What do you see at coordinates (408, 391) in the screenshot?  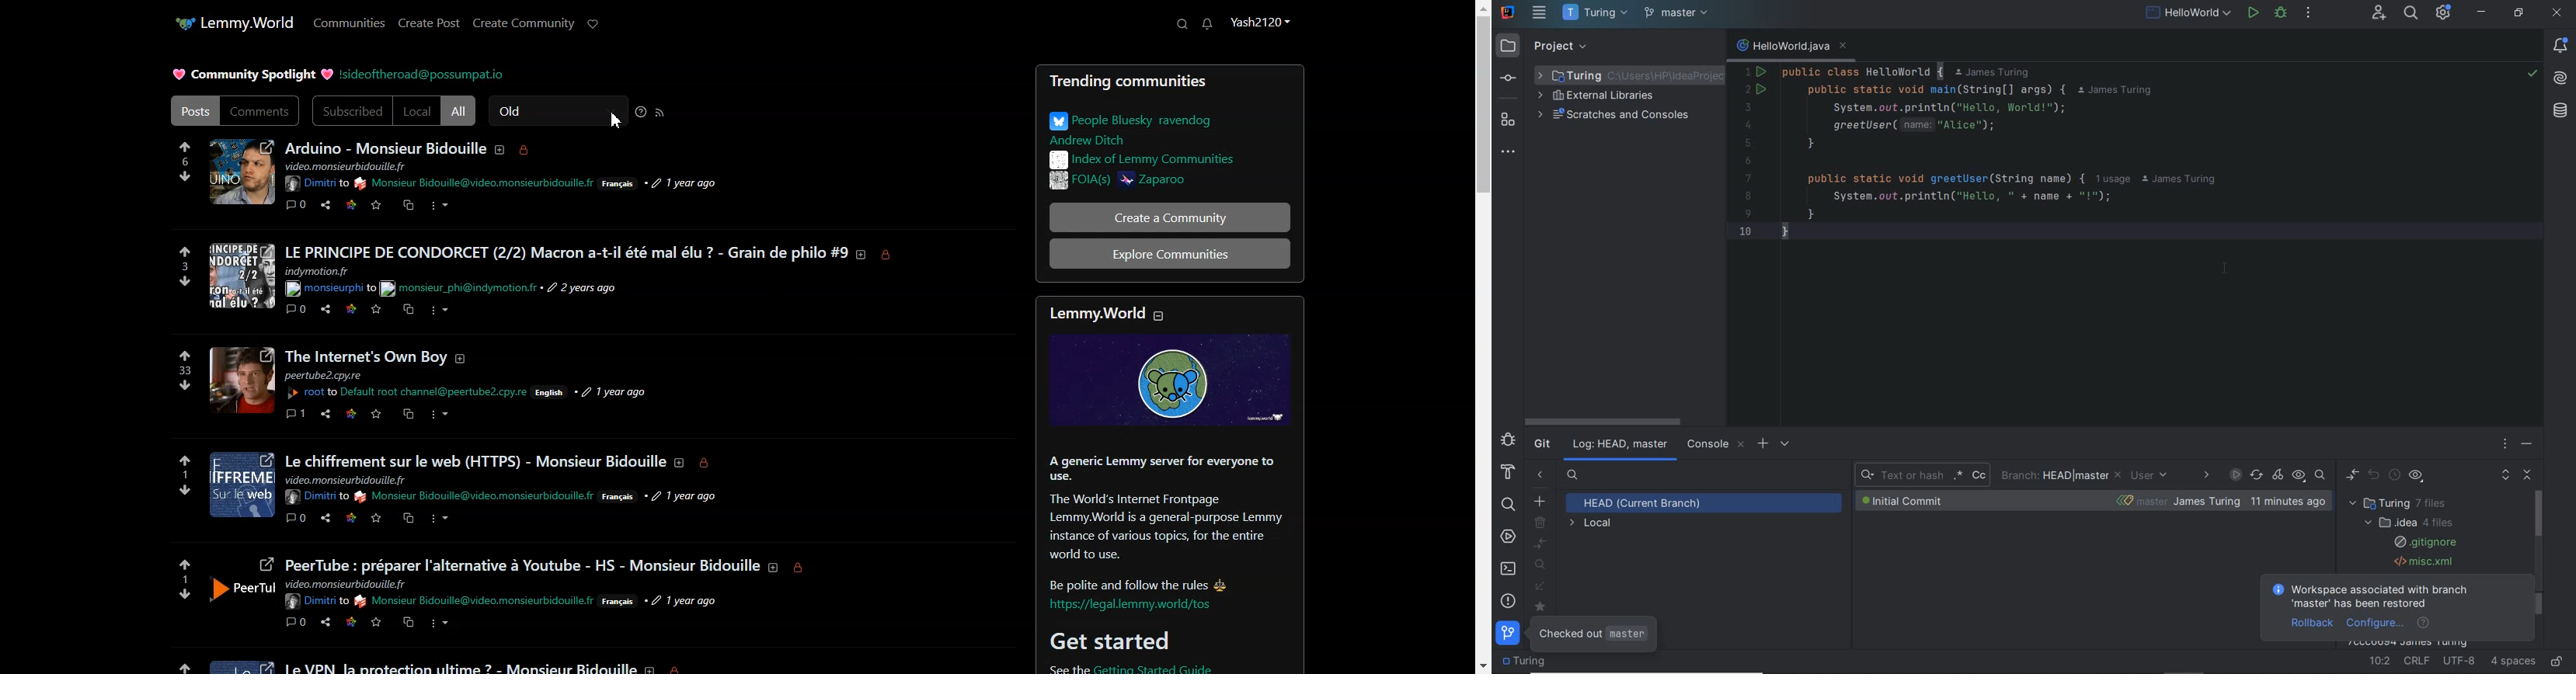 I see `` at bounding box center [408, 391].